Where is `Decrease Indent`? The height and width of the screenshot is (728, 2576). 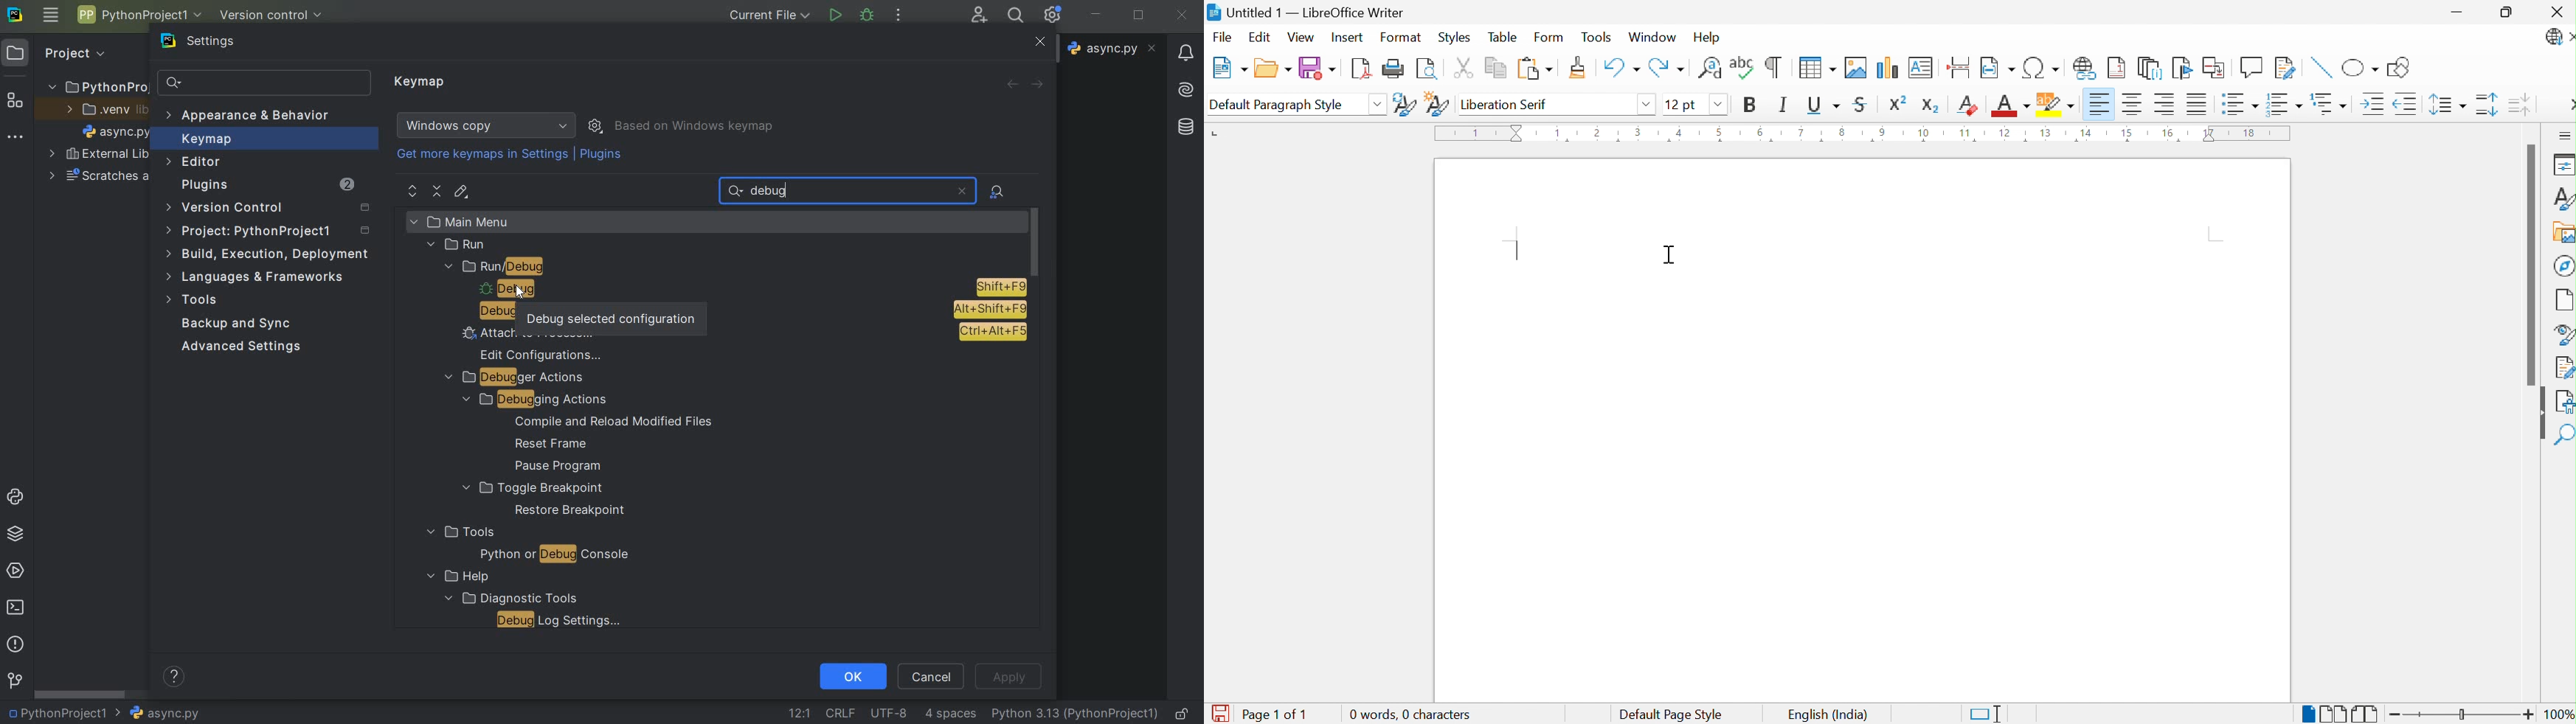 Decrease Indent is located at coordinates (2407, 103).